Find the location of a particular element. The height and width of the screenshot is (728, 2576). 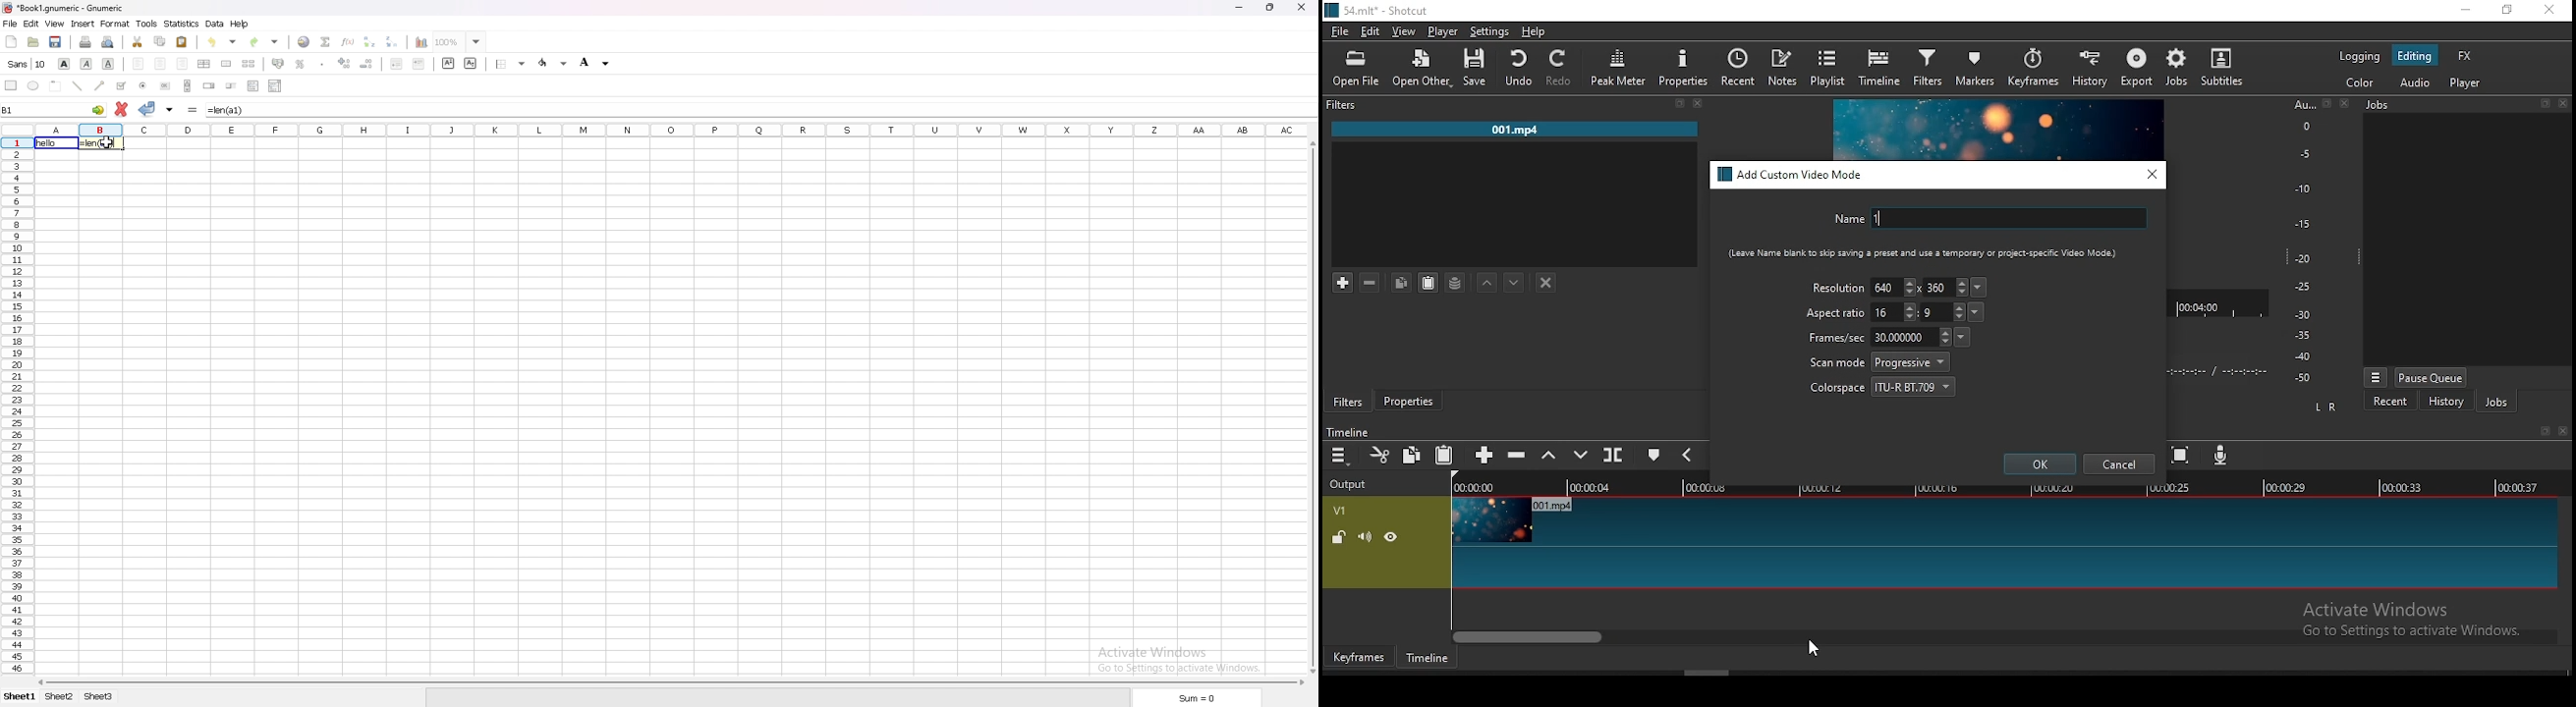

subscript is located at coordinates (471, 63).